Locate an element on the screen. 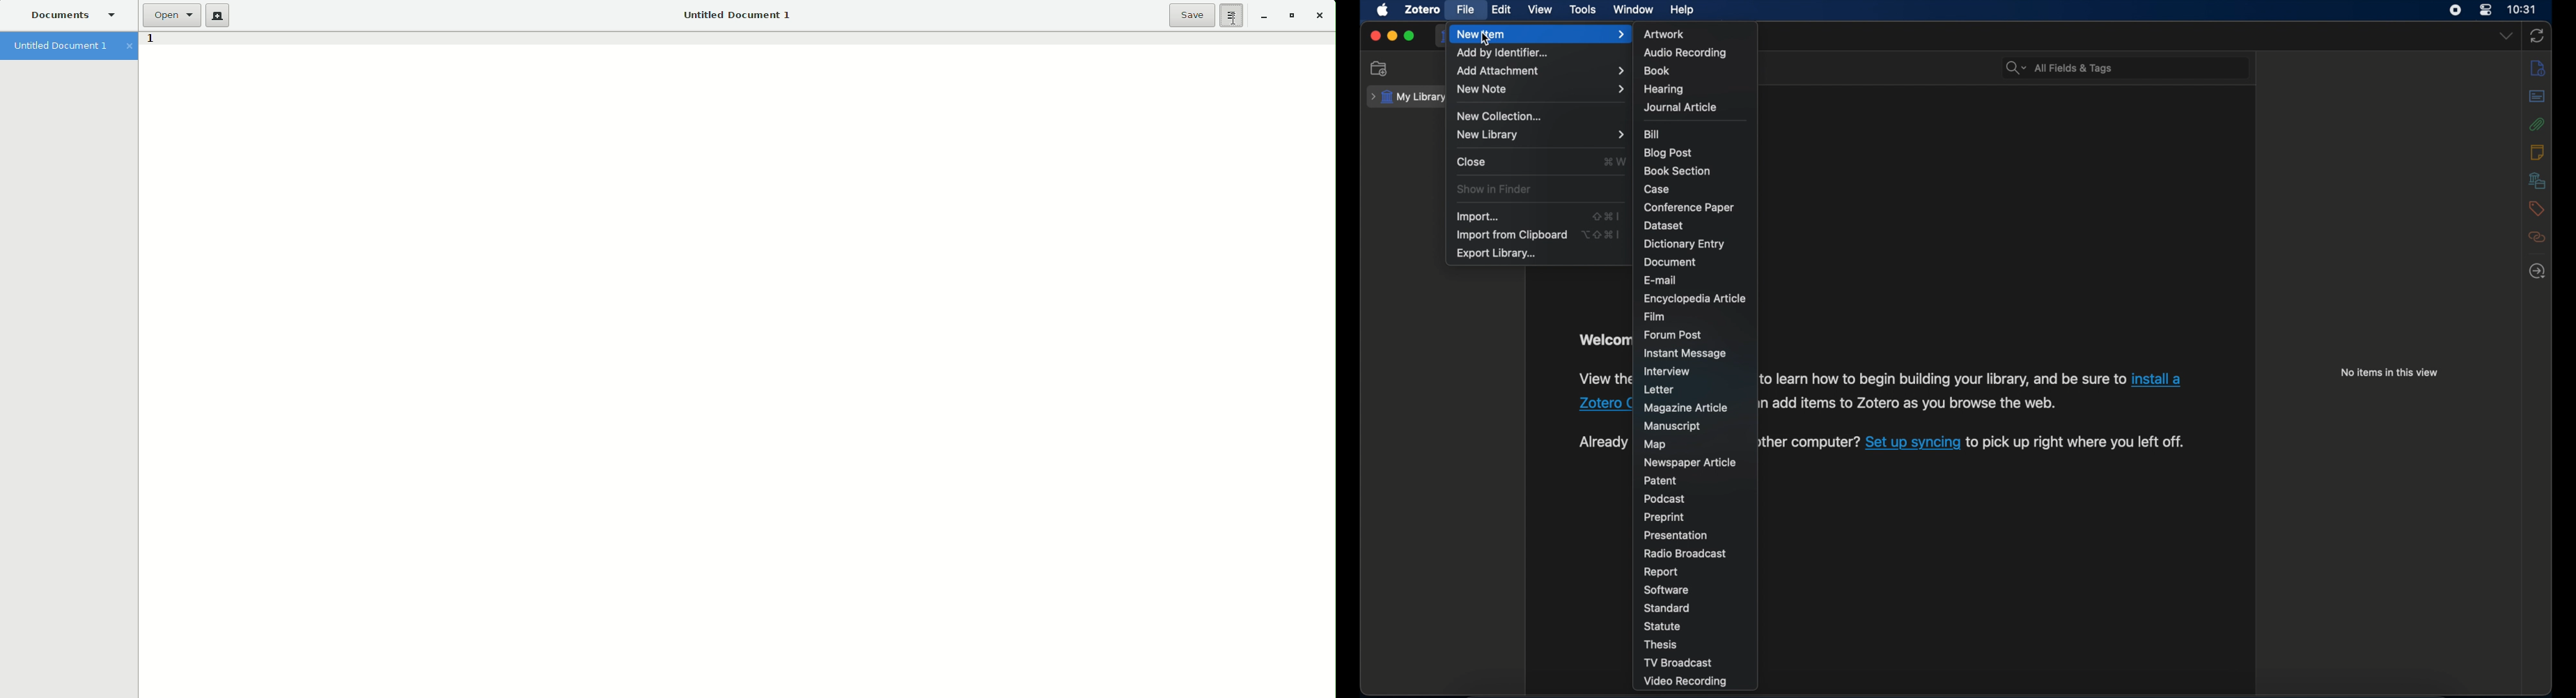 This screenshot has height=700, width=2576.  is located at coordinates (1943, 379).